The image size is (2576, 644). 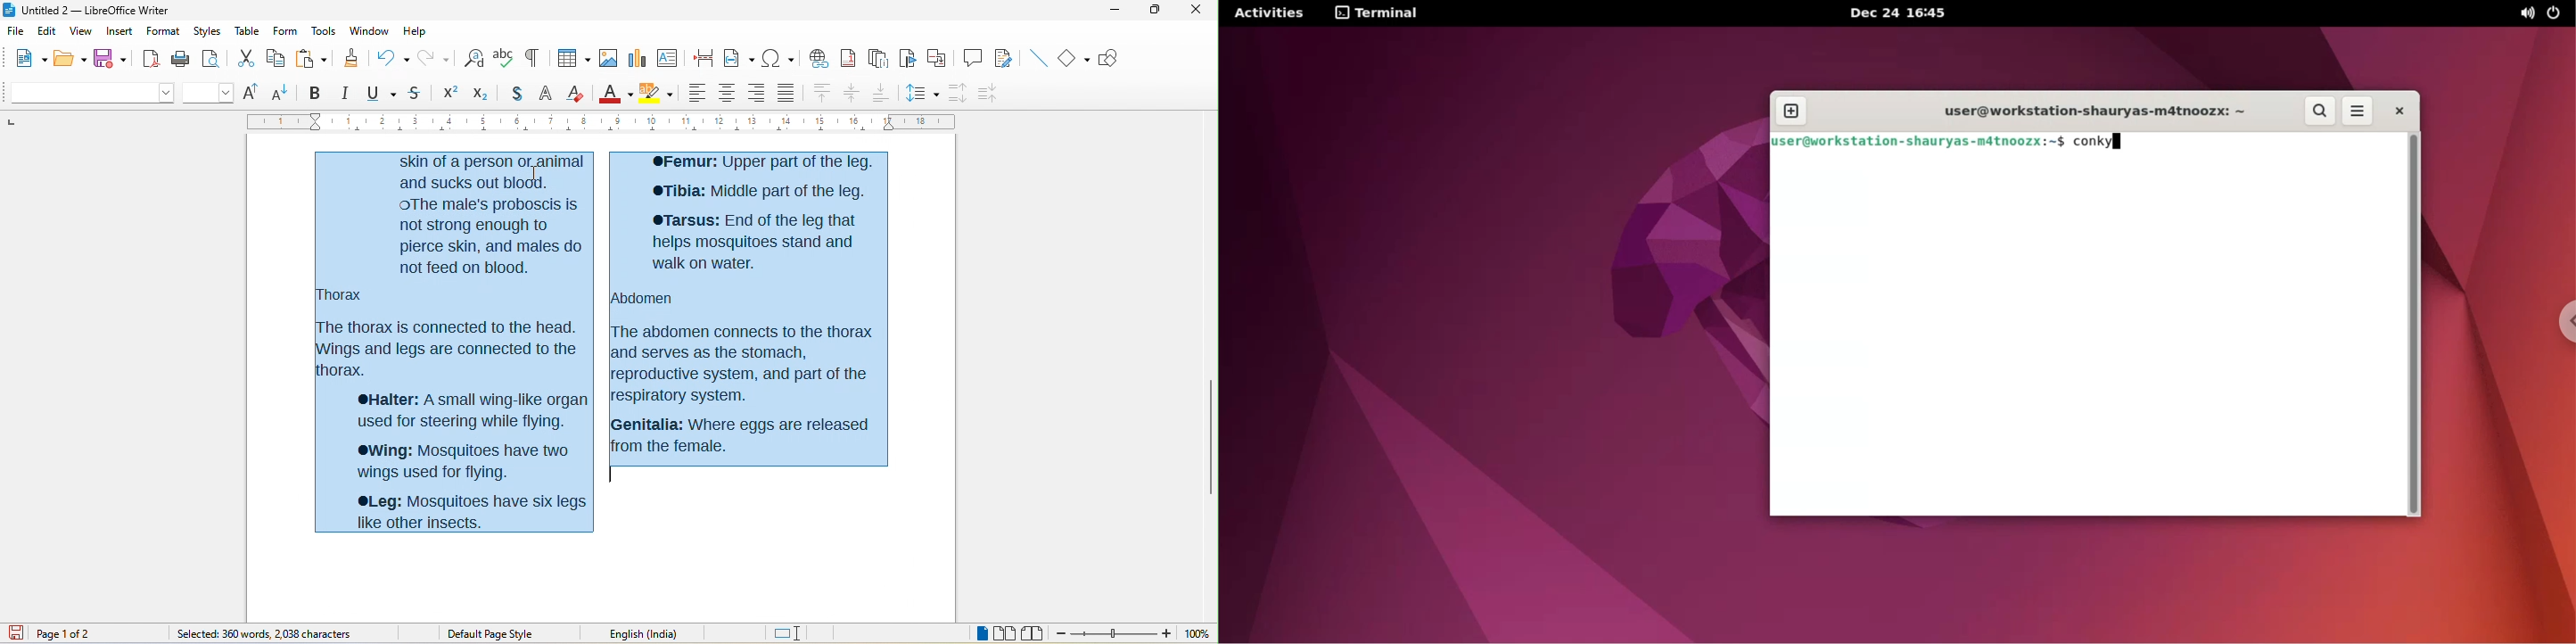 I want to click on redo, so click(x=432, y=57).